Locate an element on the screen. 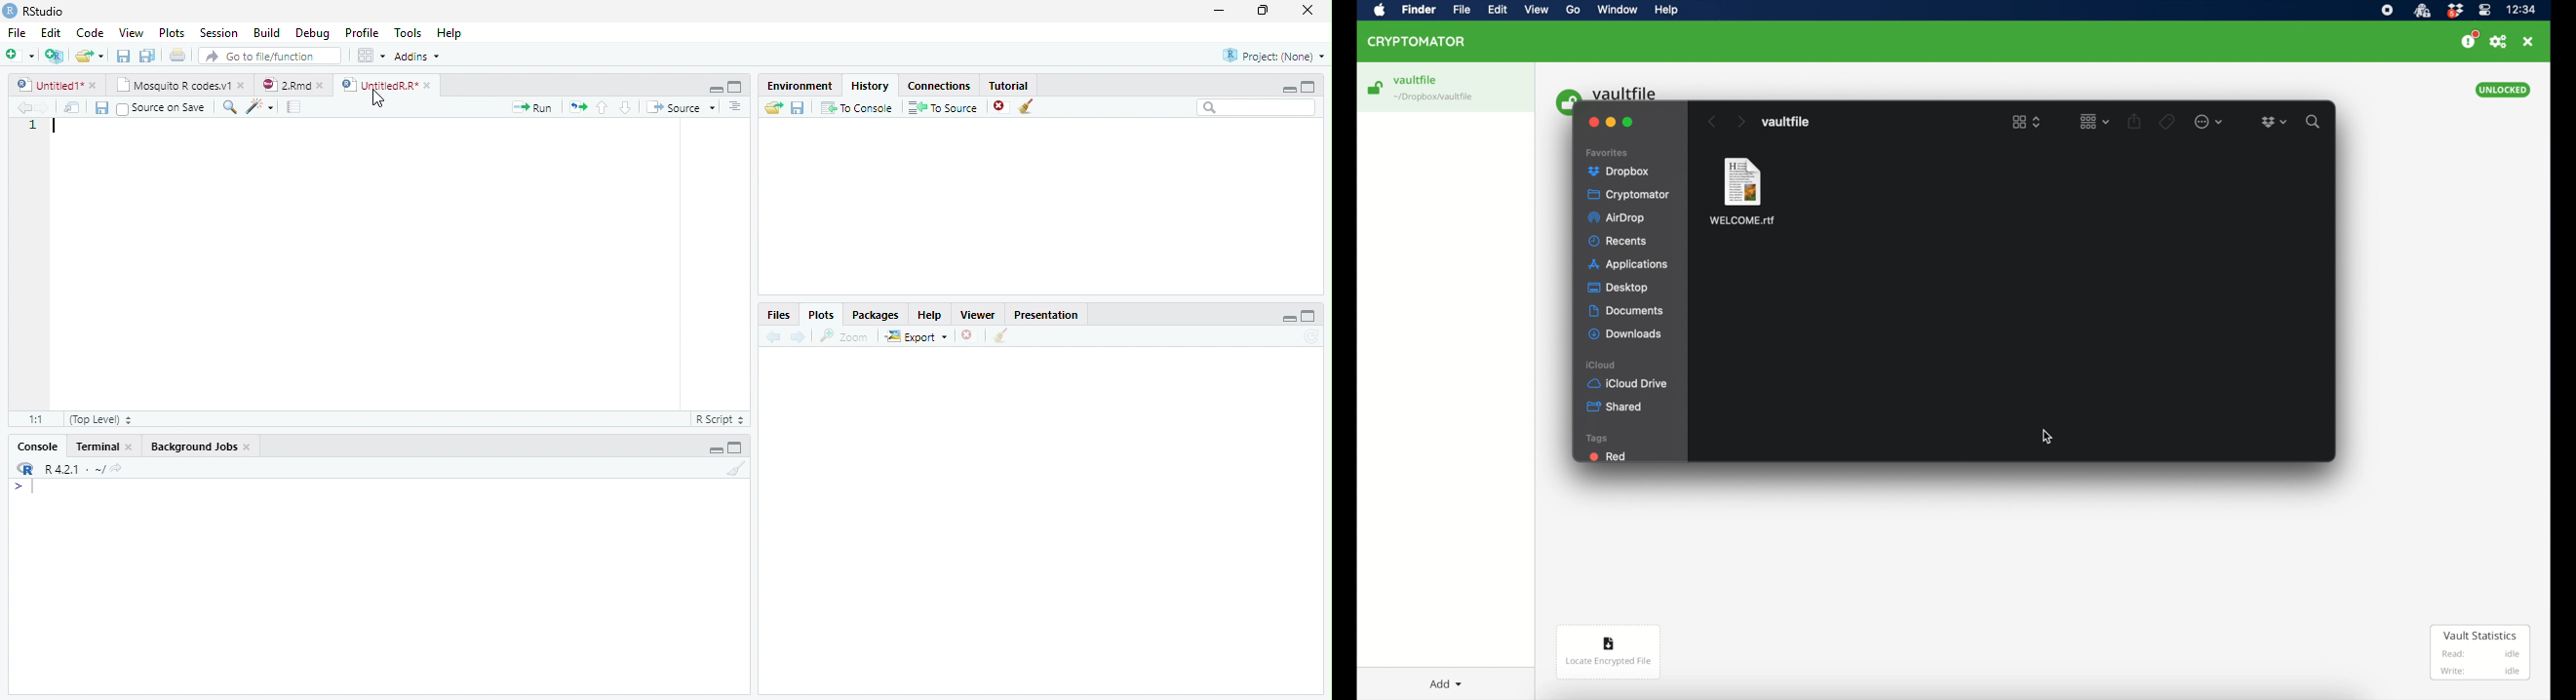 Image resolution: width=2576 pixels, height=700 pixels. UntitledR.R* is located at coordinates (378, 86).